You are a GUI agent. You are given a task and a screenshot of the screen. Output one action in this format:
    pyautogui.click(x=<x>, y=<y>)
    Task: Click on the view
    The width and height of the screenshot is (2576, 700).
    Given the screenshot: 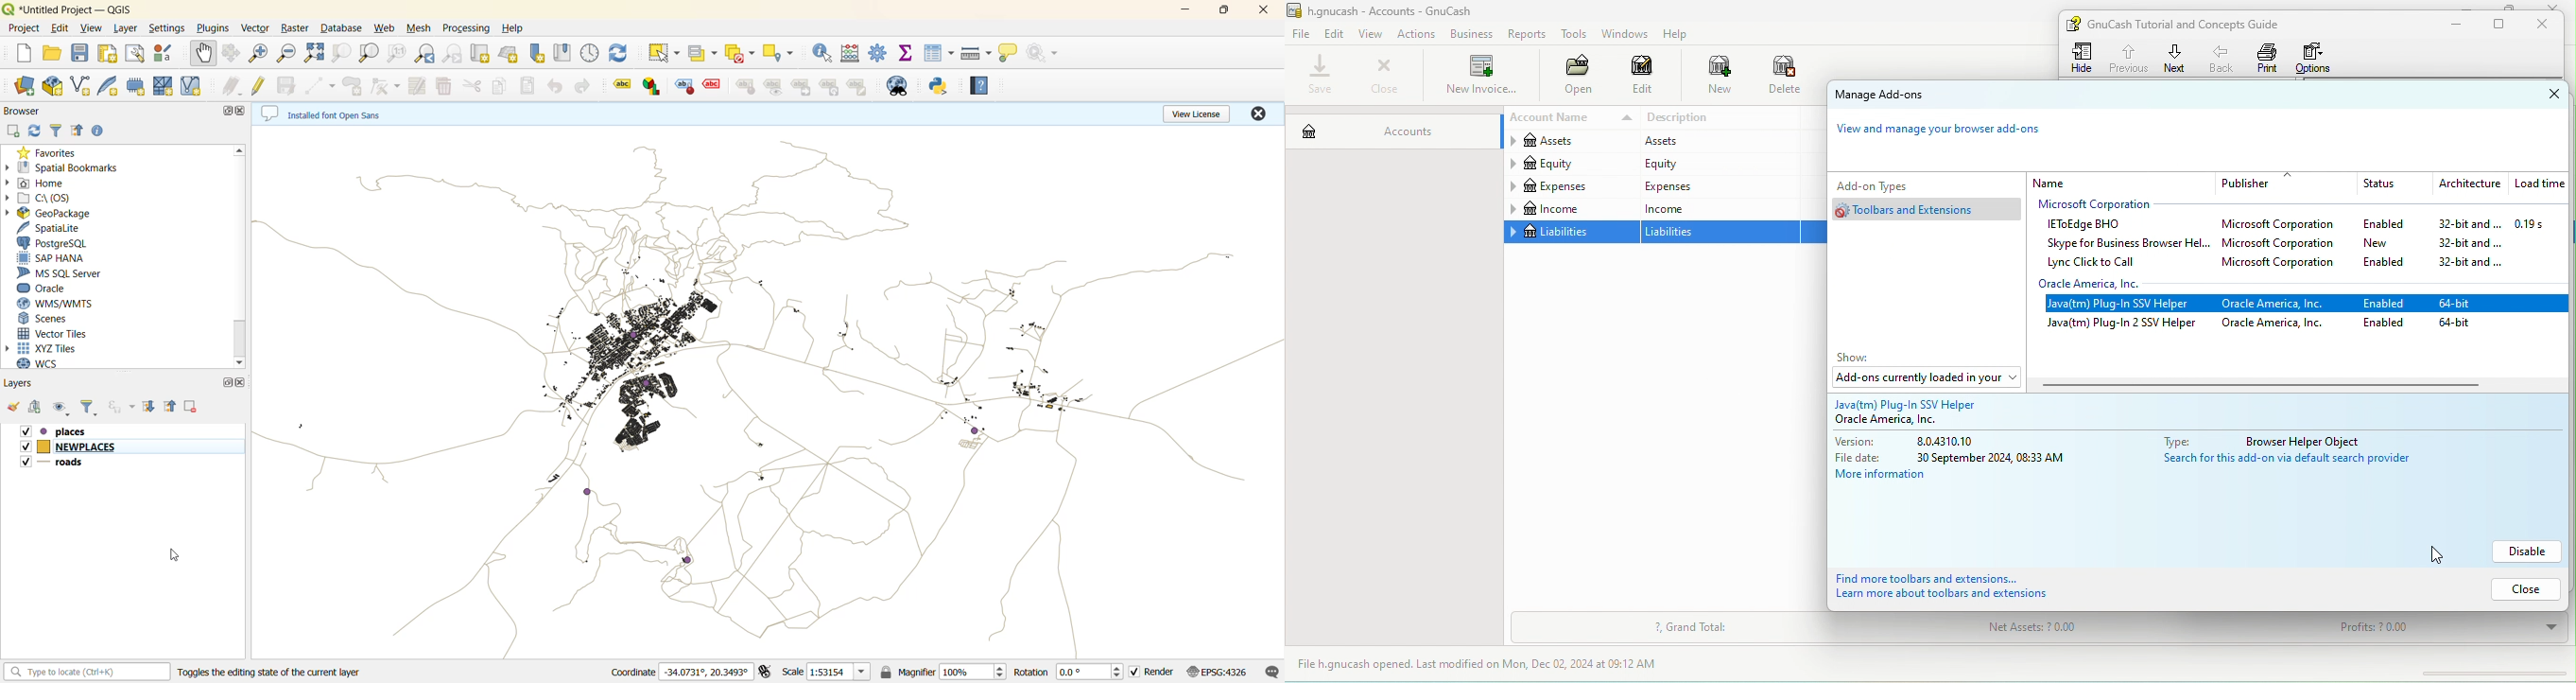 What is the action you would take?
    pyautogui.click(x=93, y=30)
    